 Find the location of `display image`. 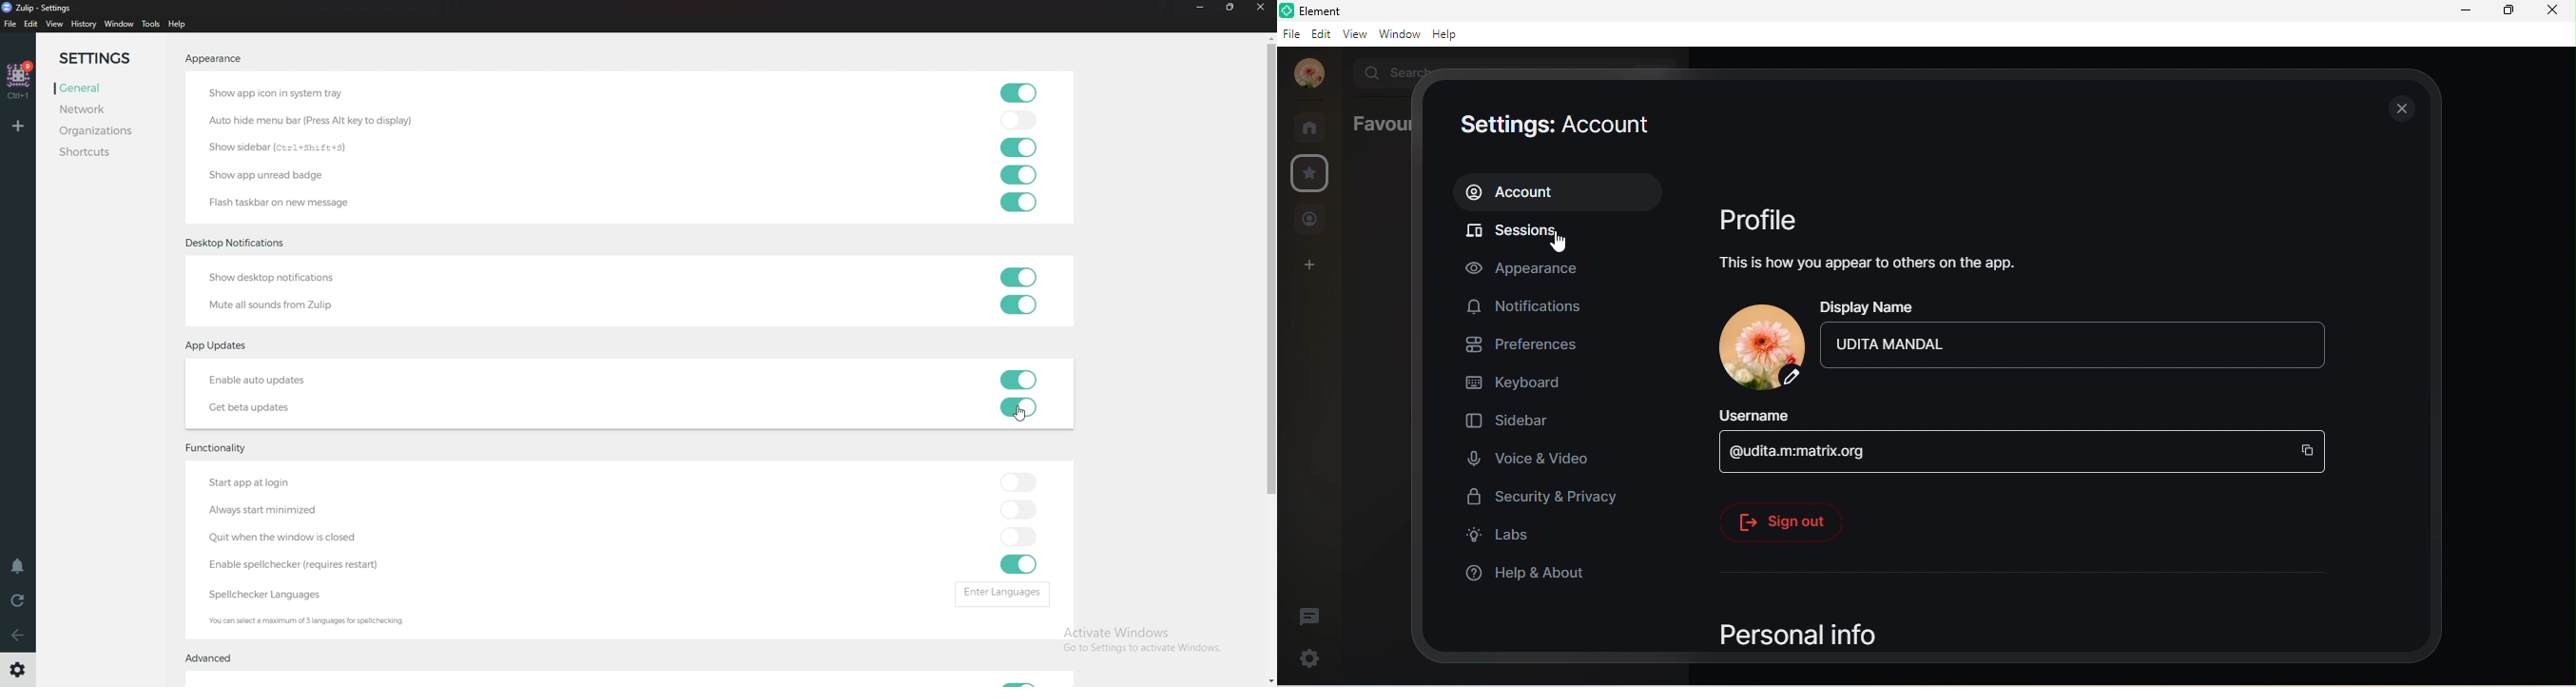

display image is located at coordinates (1760, 347).